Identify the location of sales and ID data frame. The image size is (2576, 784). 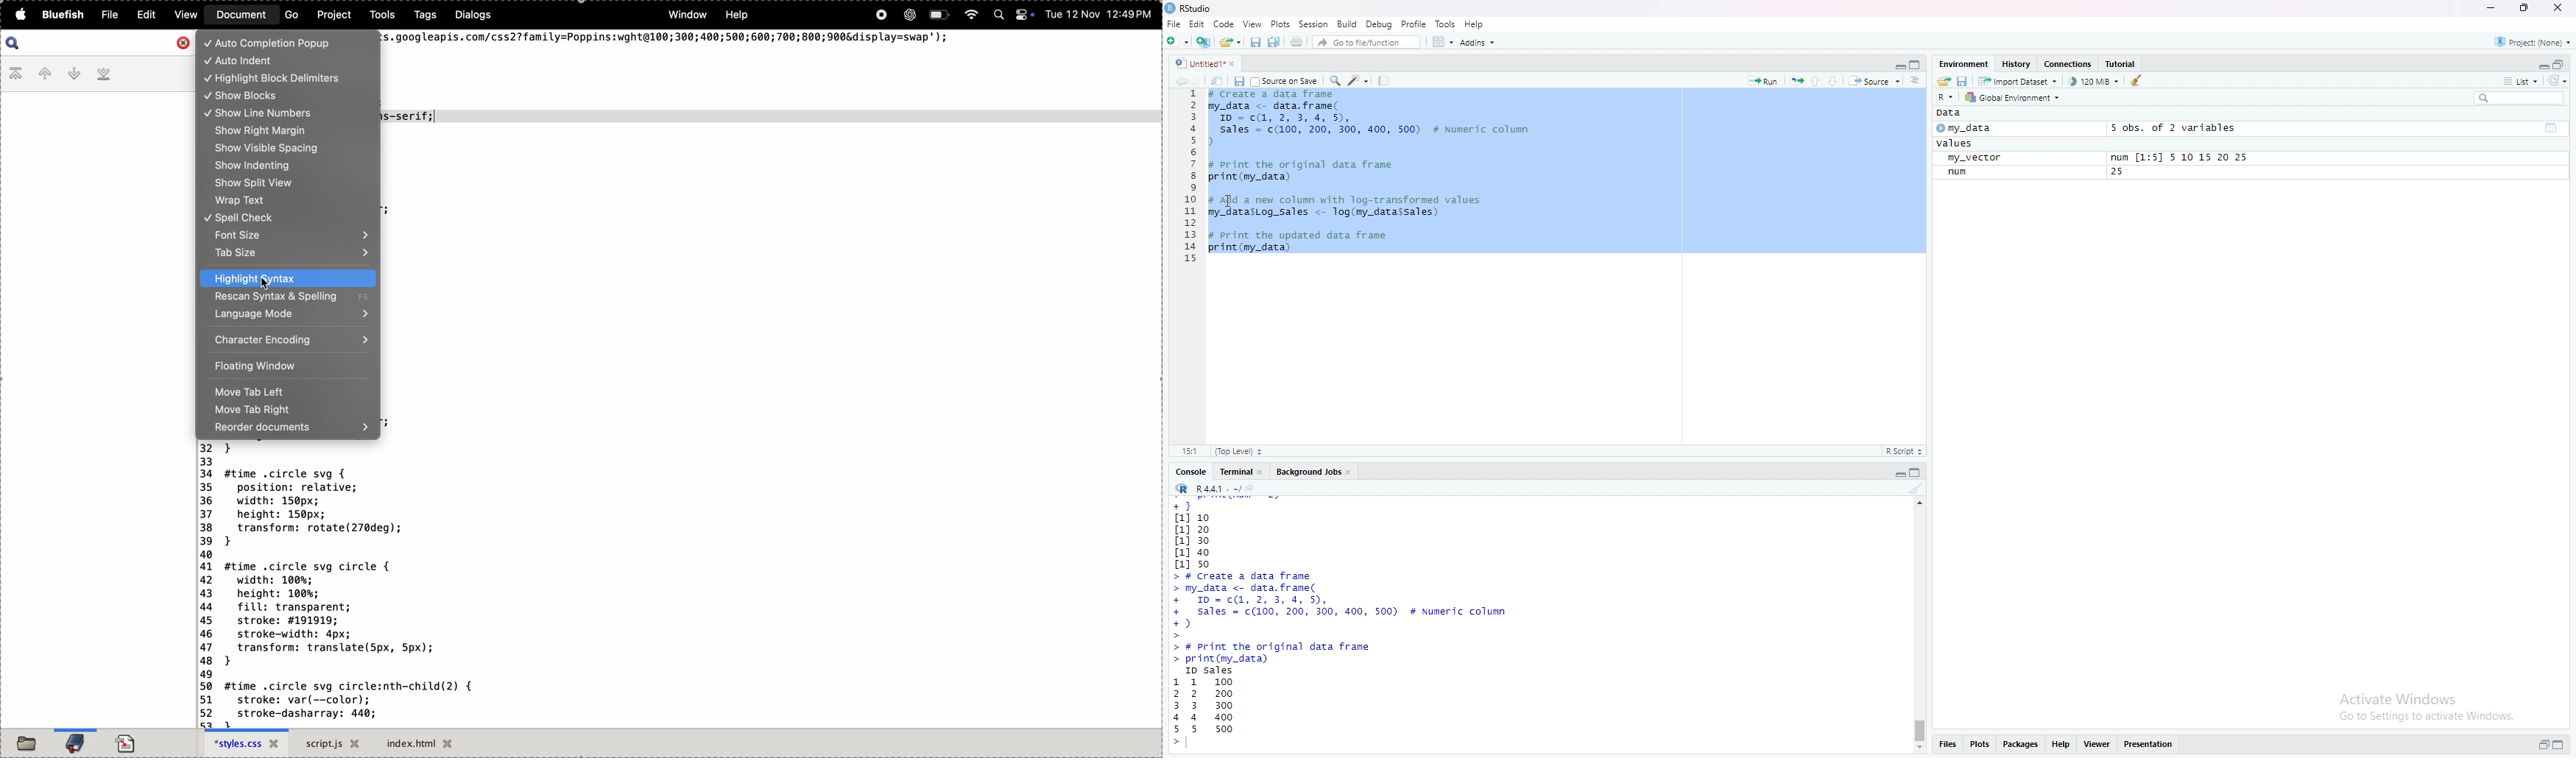
(1372, 126).